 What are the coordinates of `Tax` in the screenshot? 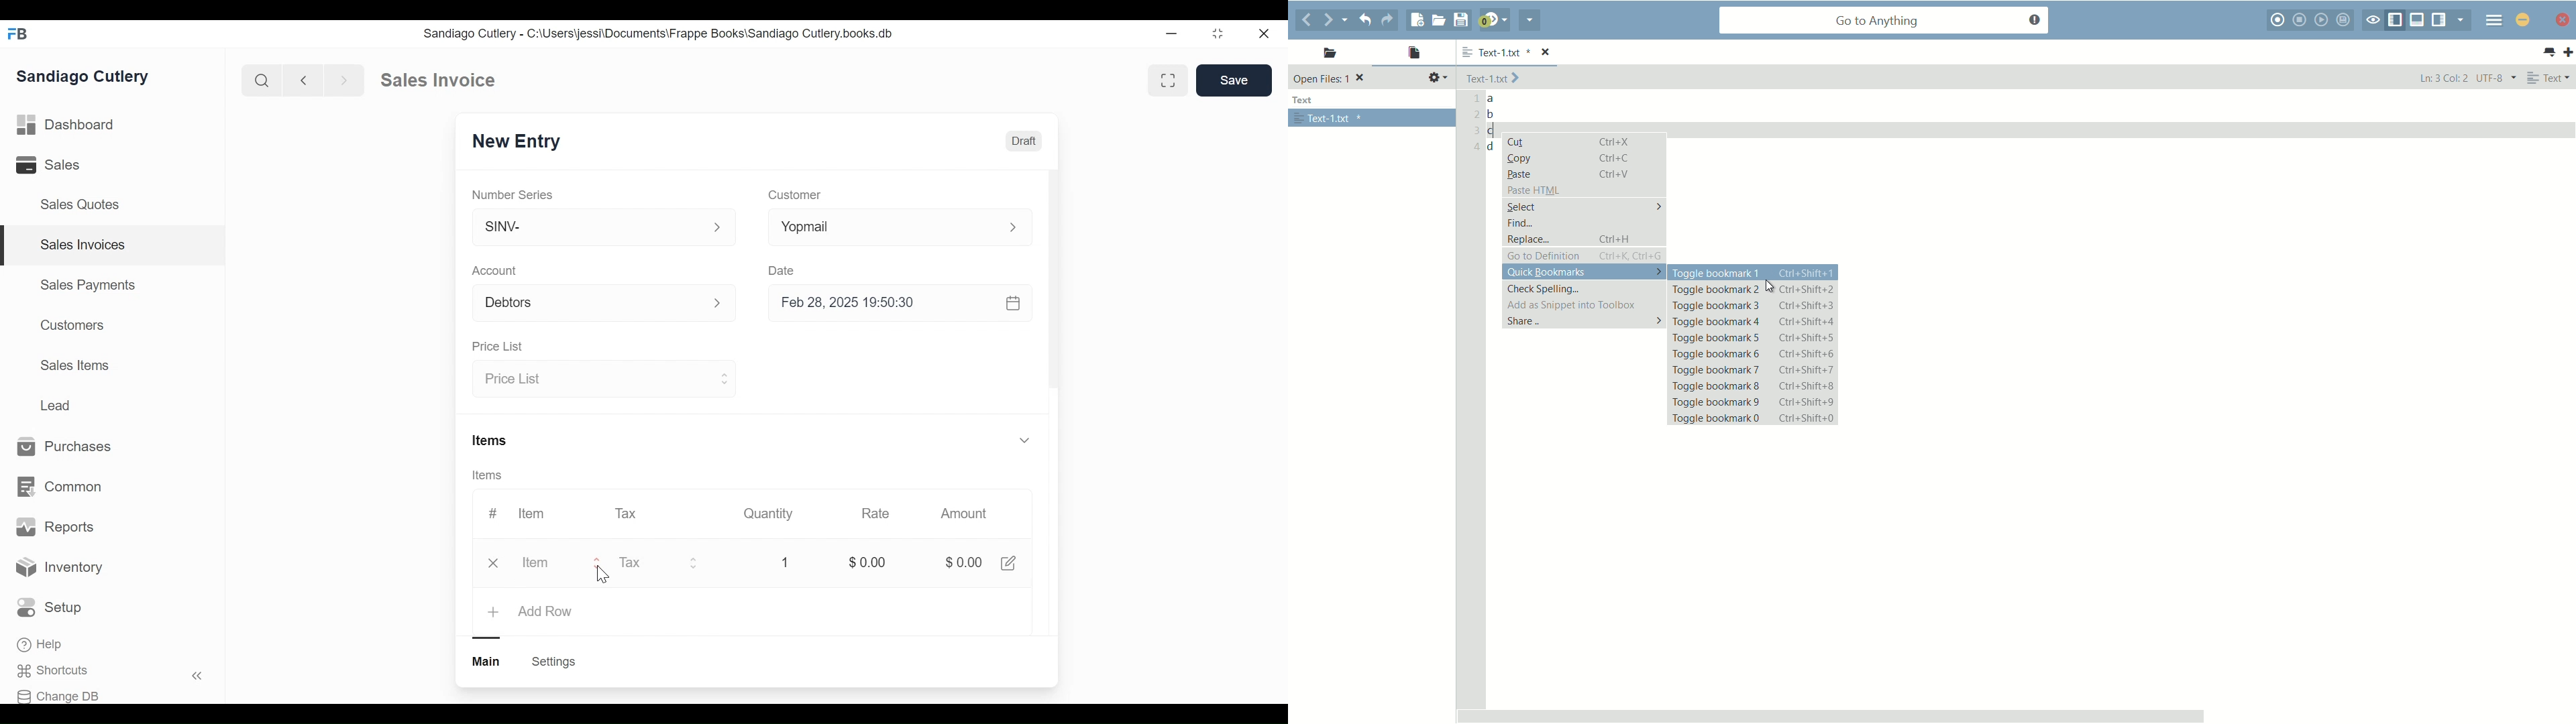 It's located at (627, 513).